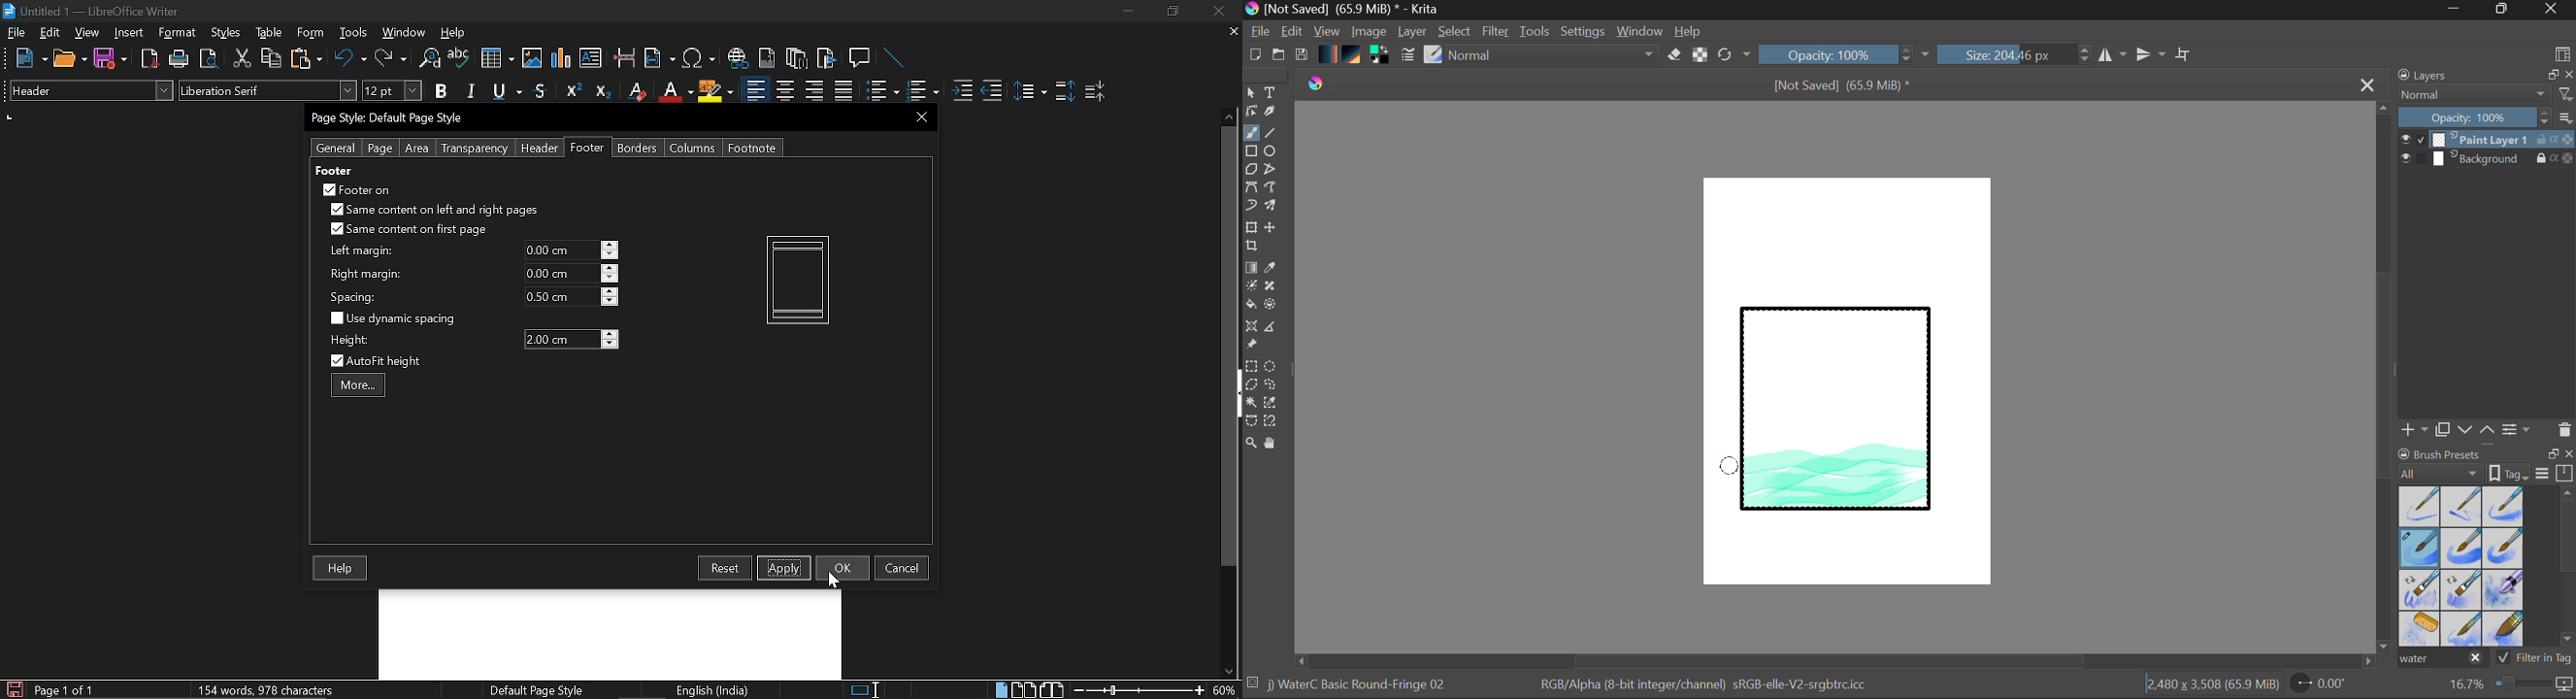 The height and width of the screenshot is (700, 2576). What do you see at coordinates (534, 57) in the screenshot?
I see `Insert image` at bounding box center [534, 57].